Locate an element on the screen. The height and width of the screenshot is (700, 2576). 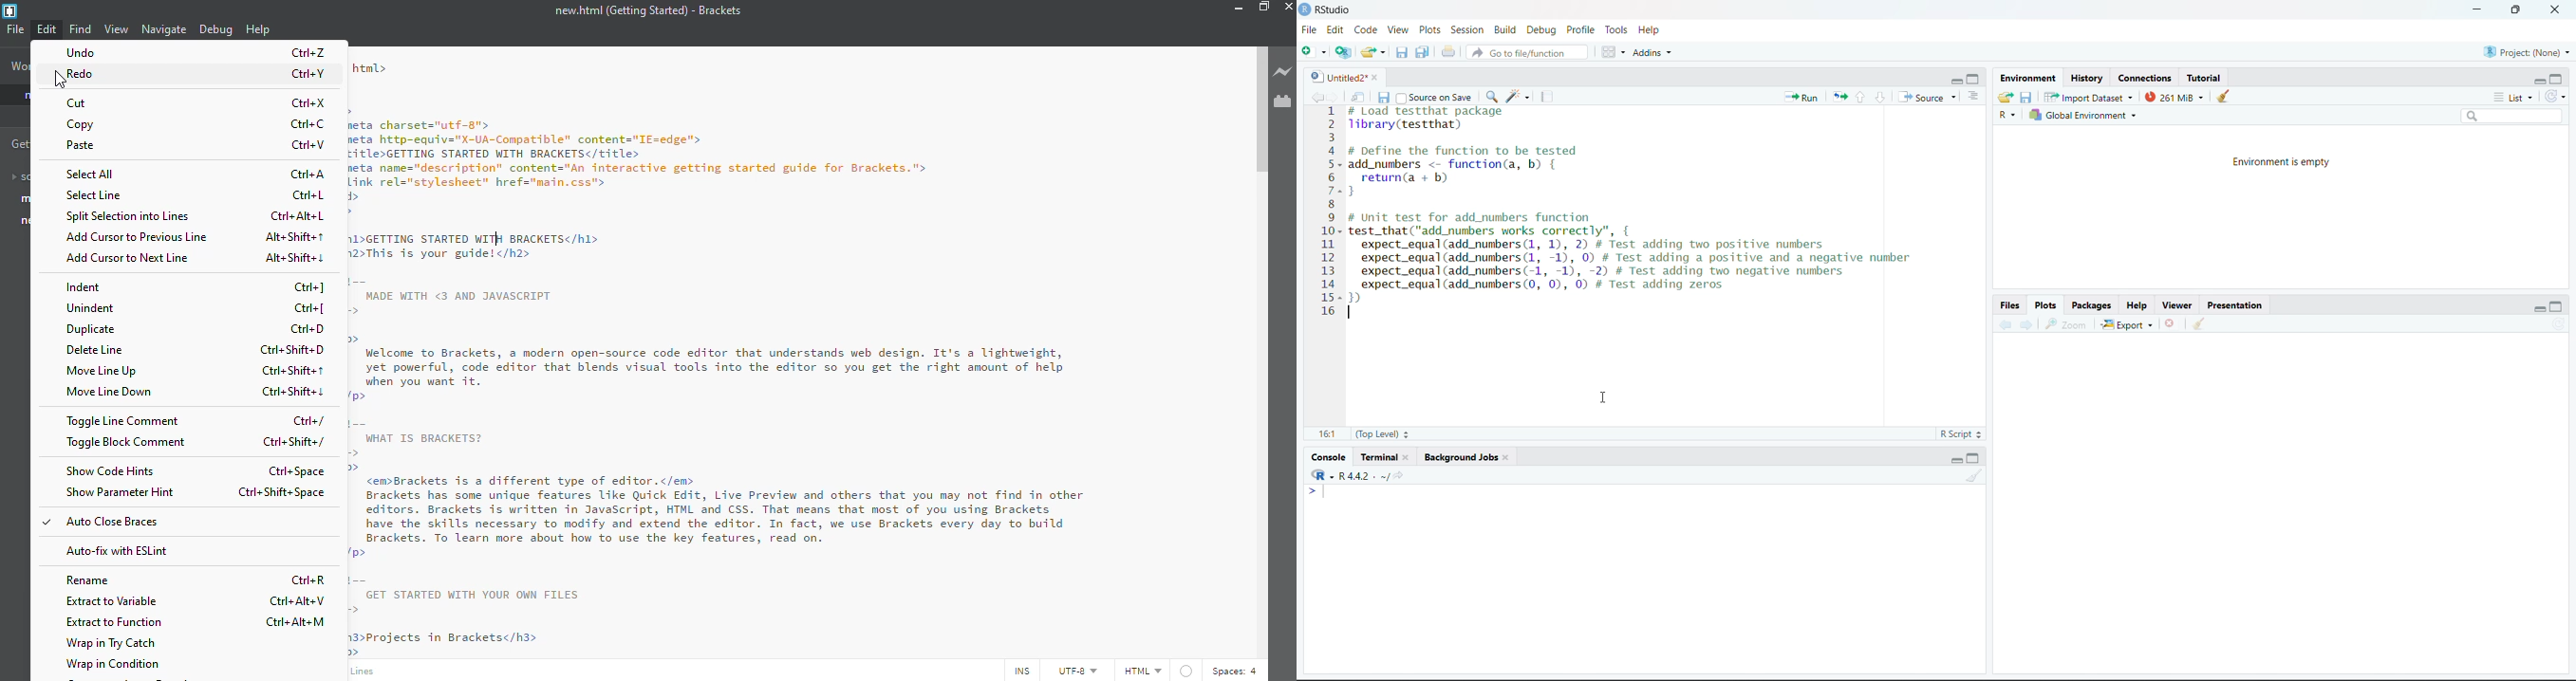
cursor is located at coordinates (1603, 397).